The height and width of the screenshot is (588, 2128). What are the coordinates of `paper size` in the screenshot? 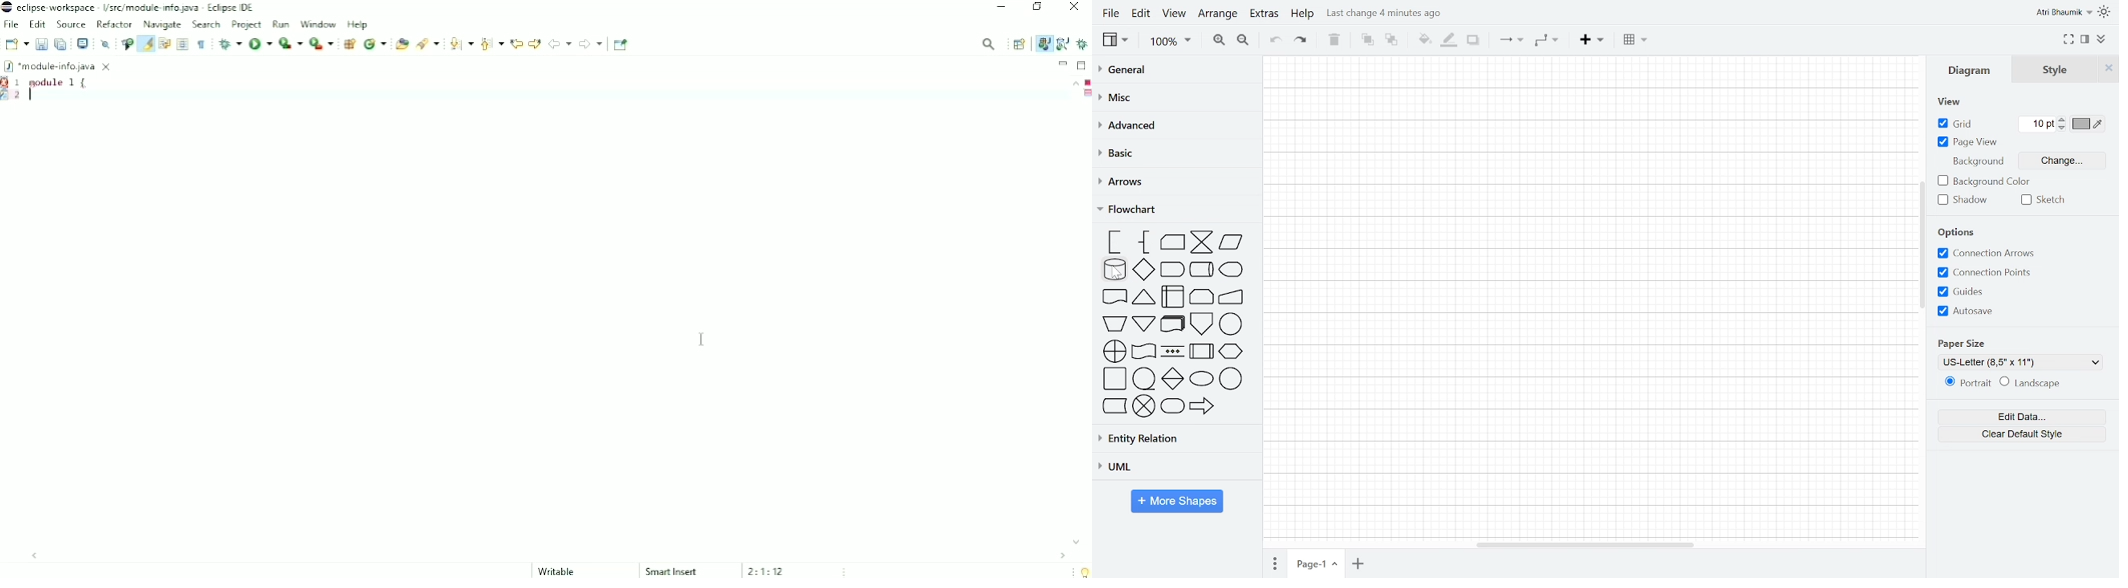 It's located at (1967, 342).